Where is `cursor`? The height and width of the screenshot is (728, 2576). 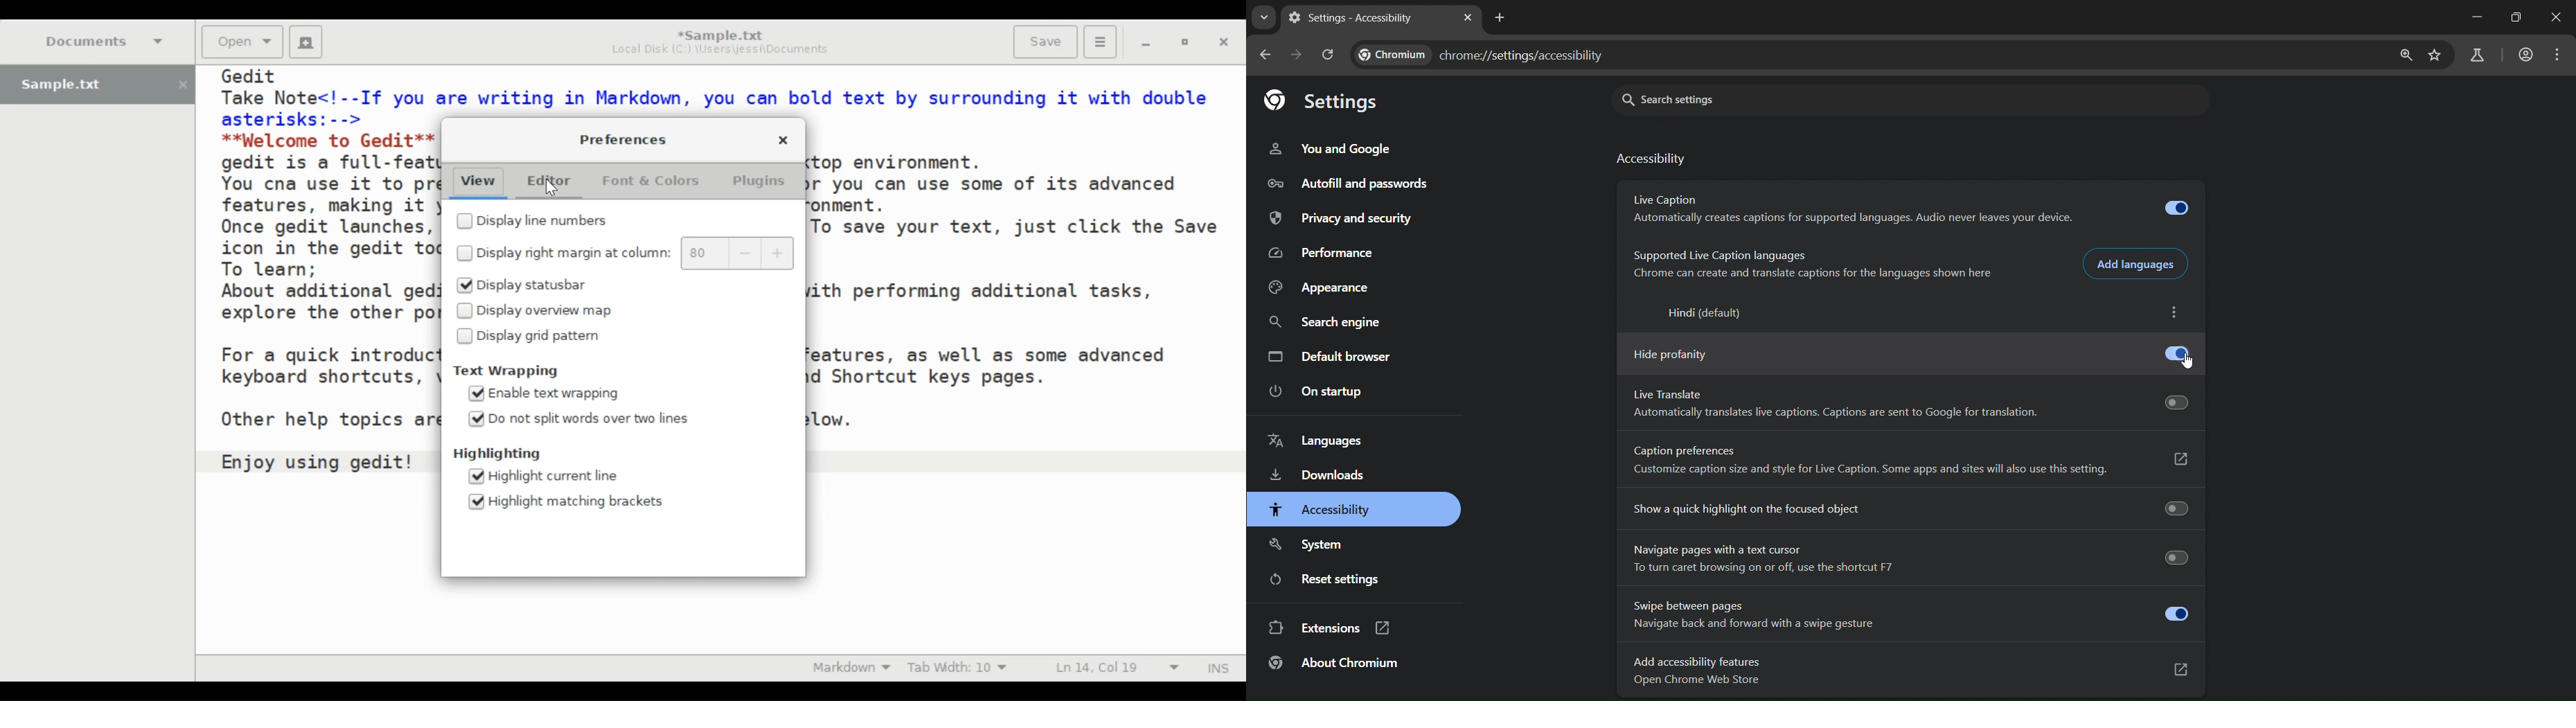 cursor is located at coordinates (2190, 363).